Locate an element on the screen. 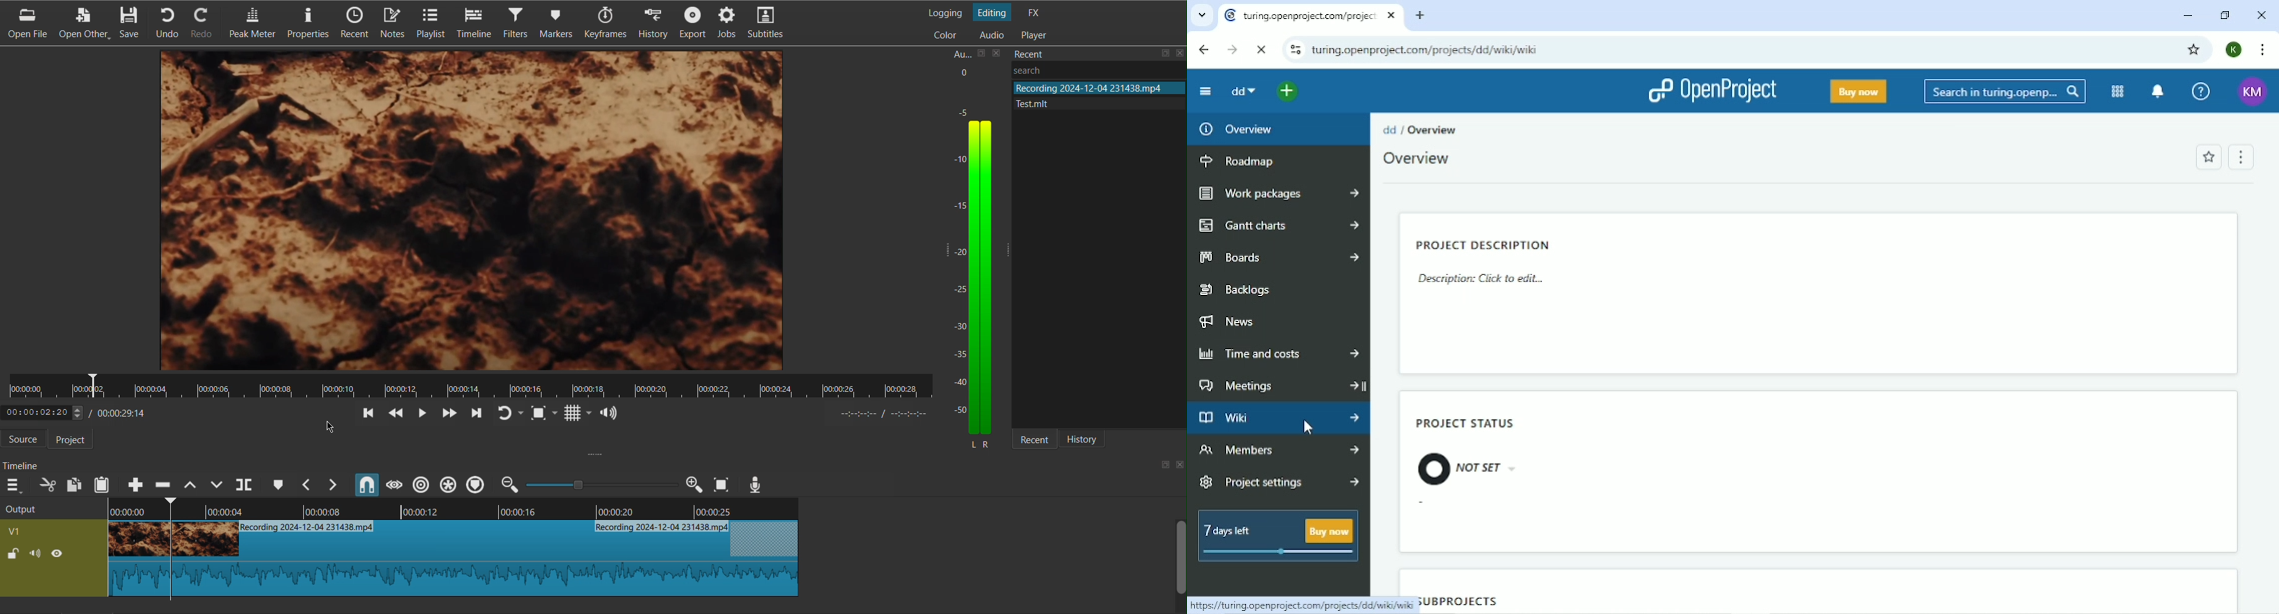  Notes is located at coordinates (394, 22).